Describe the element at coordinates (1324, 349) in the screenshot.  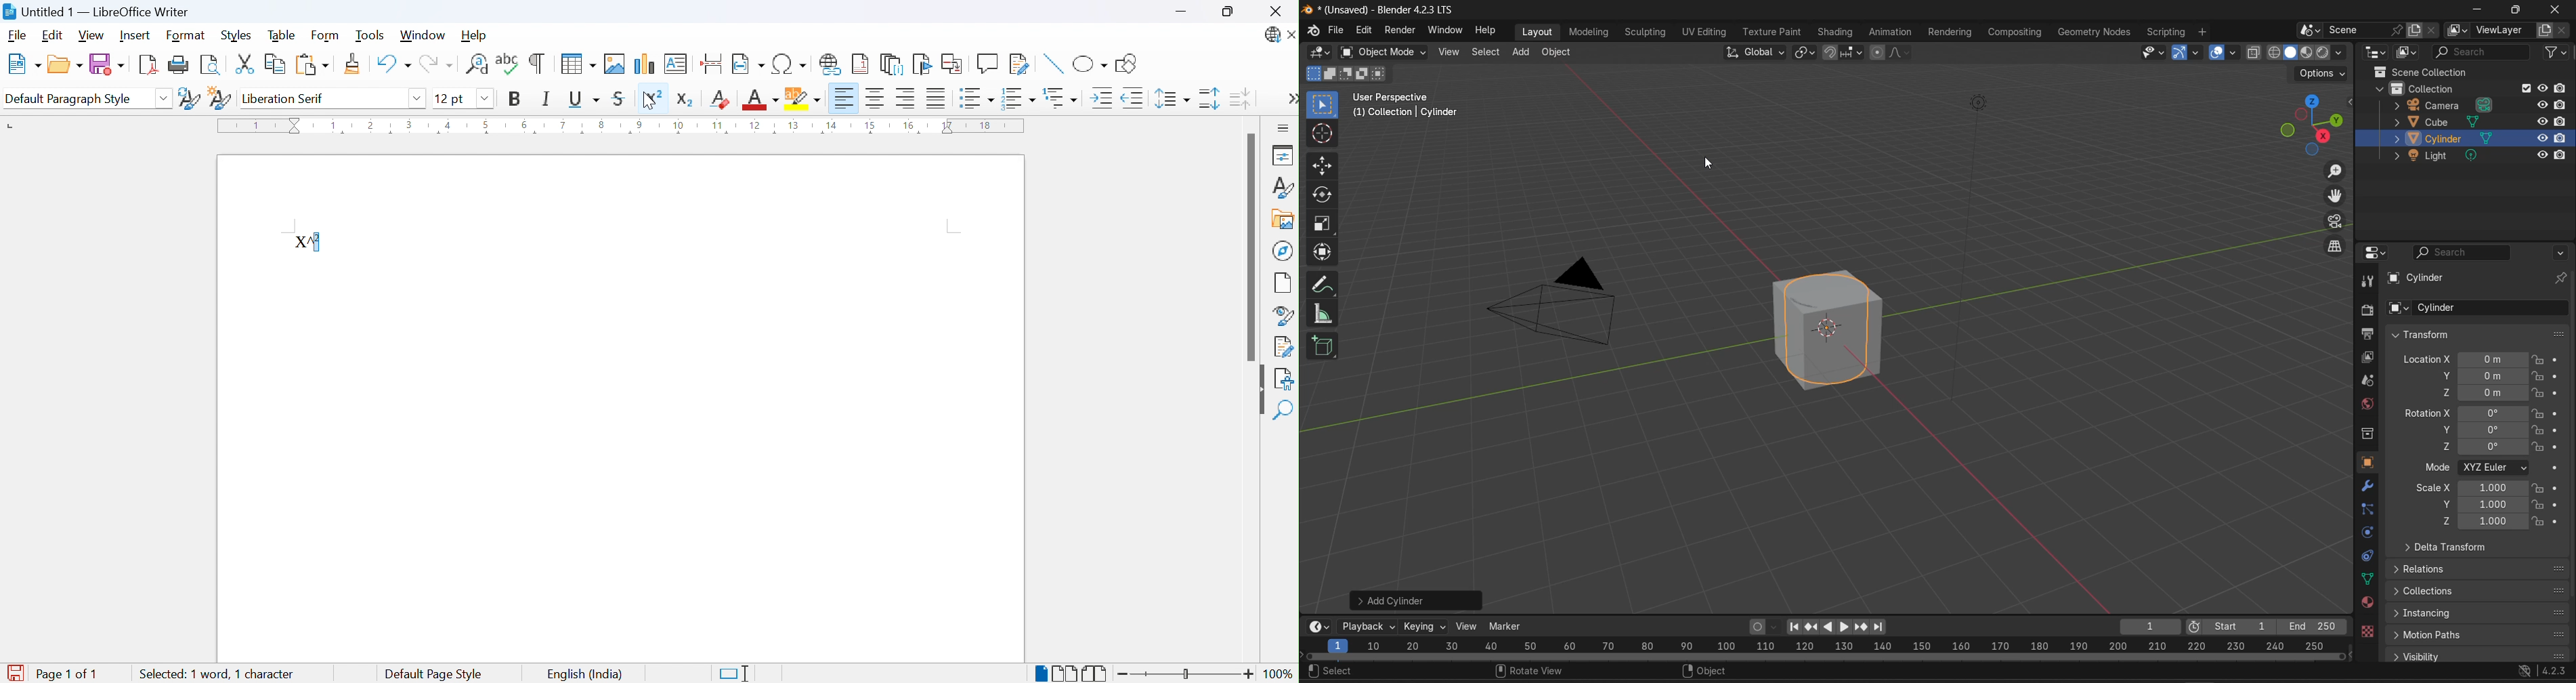
I see `add cube` at that location.